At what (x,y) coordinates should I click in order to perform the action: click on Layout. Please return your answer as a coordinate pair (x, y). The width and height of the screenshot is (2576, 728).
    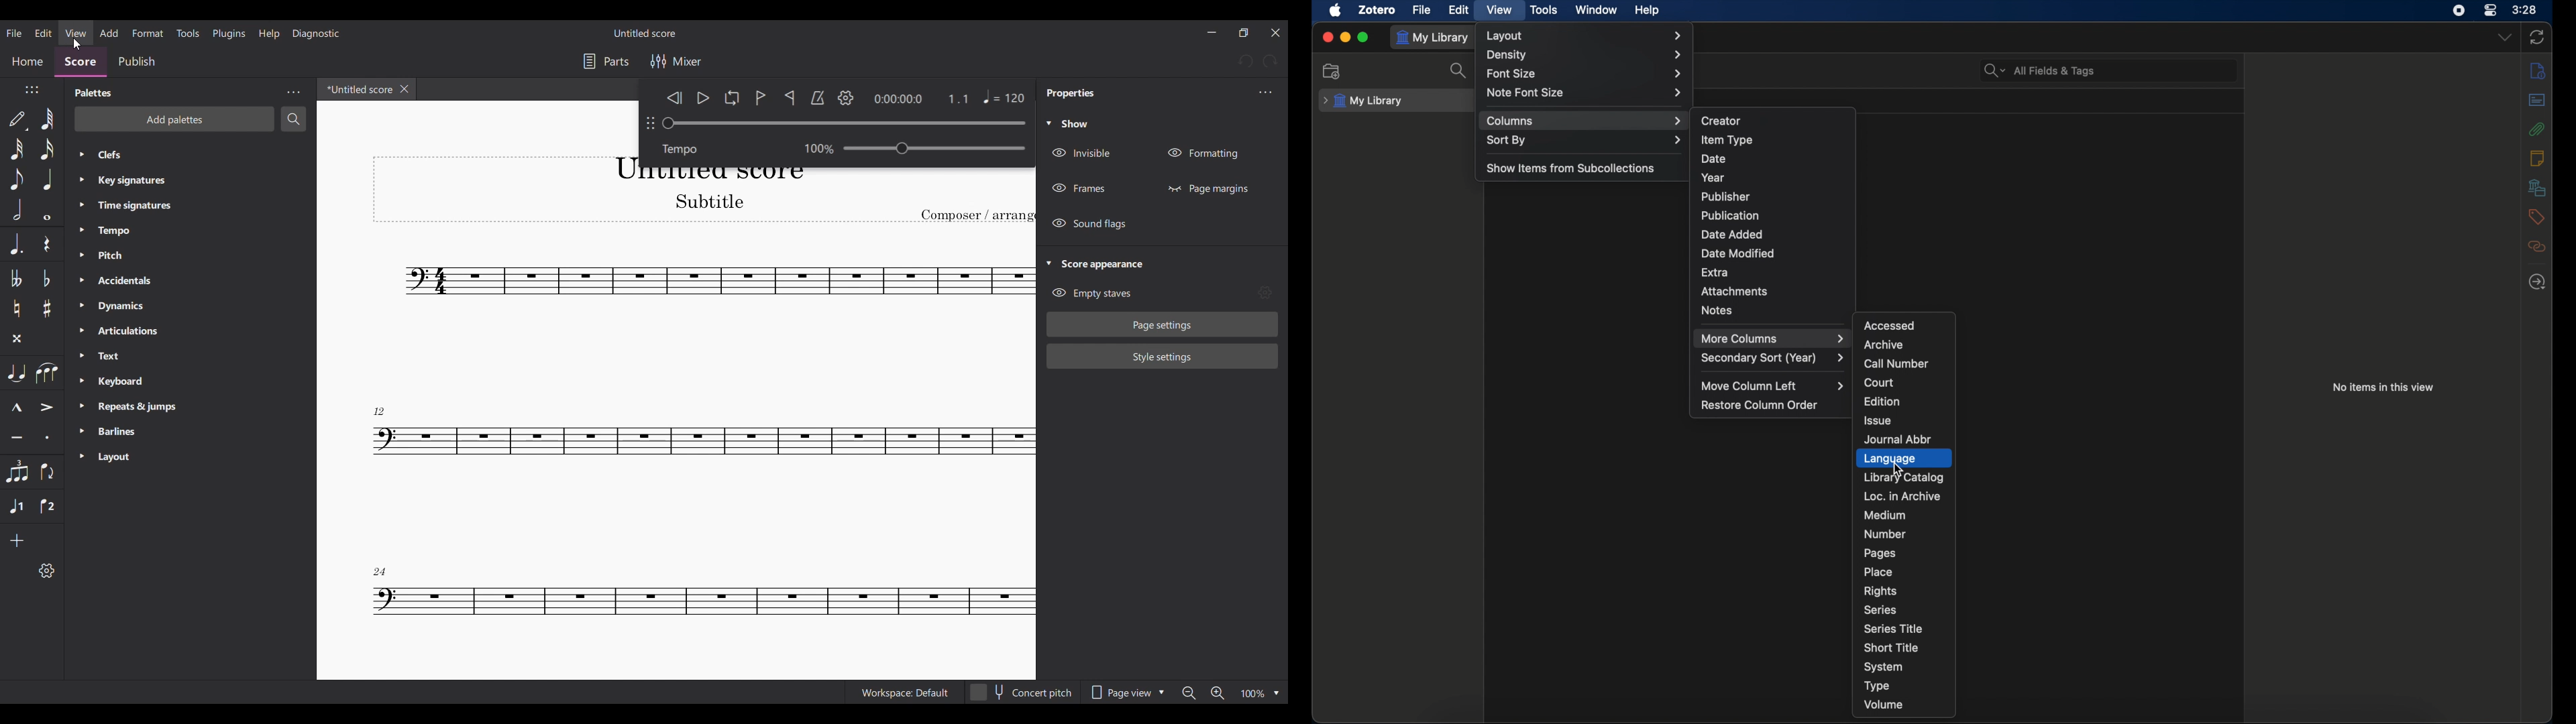
    Looking at the image, I should click on (173, 458).